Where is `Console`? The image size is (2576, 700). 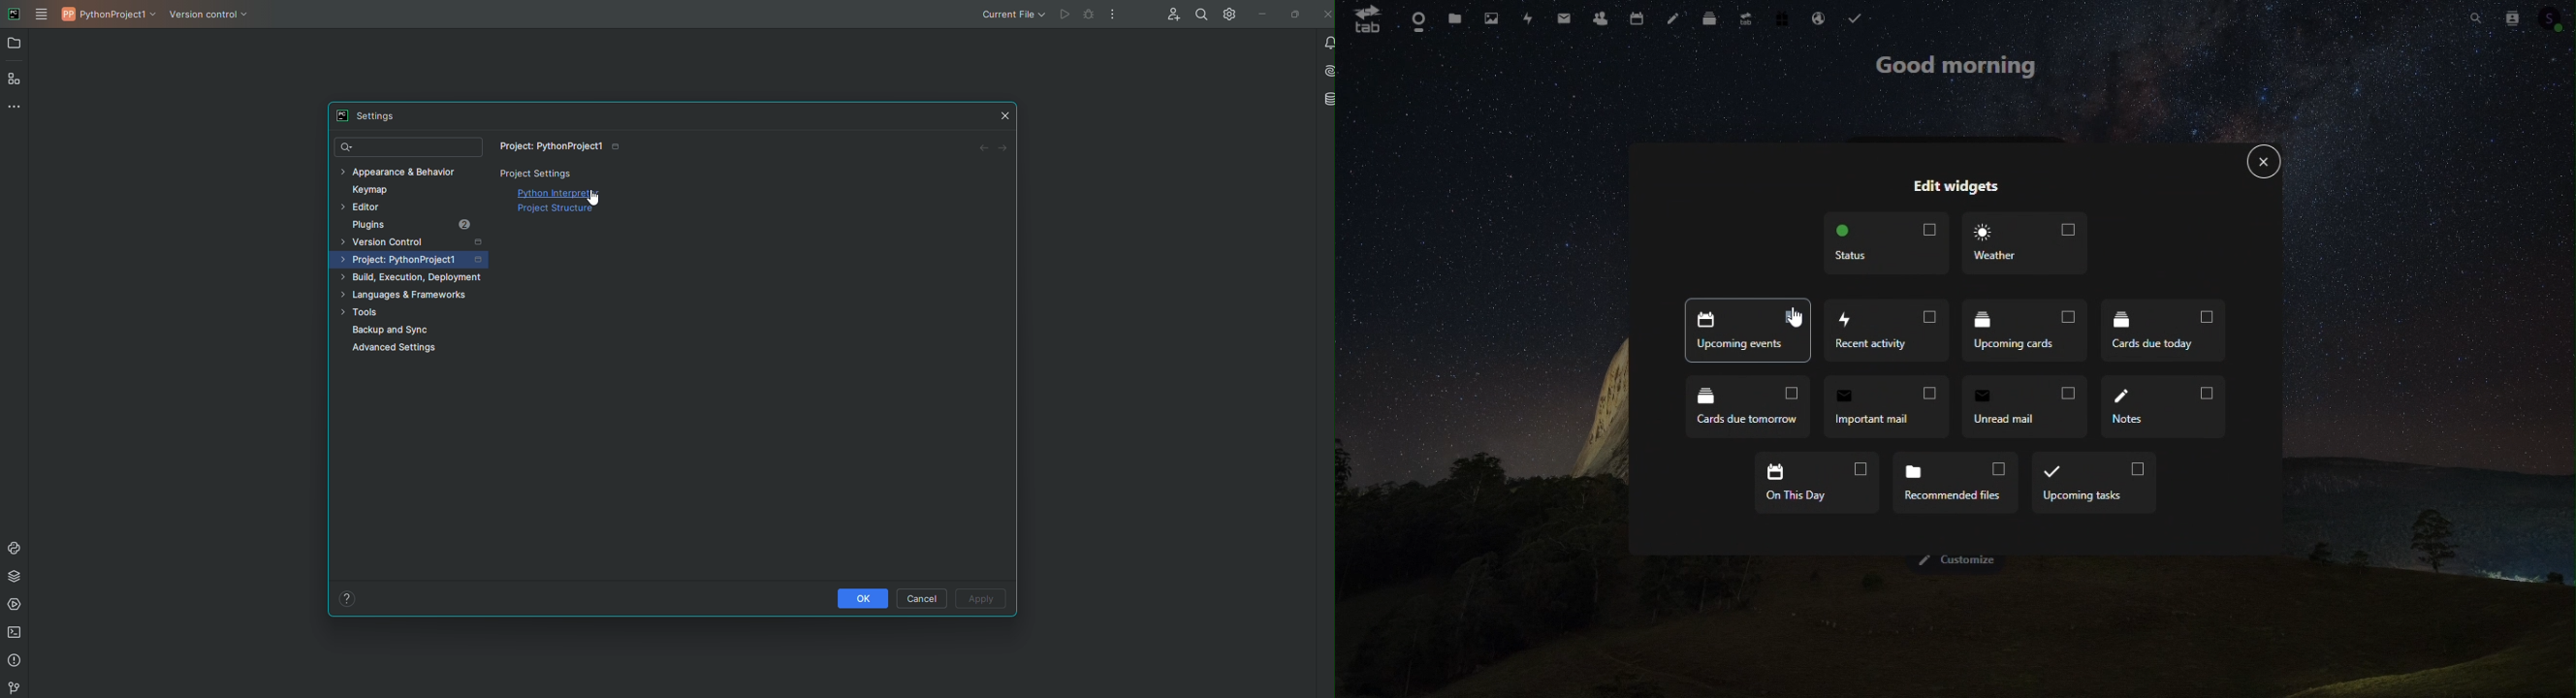
Console is located at coordinates (13, 546).